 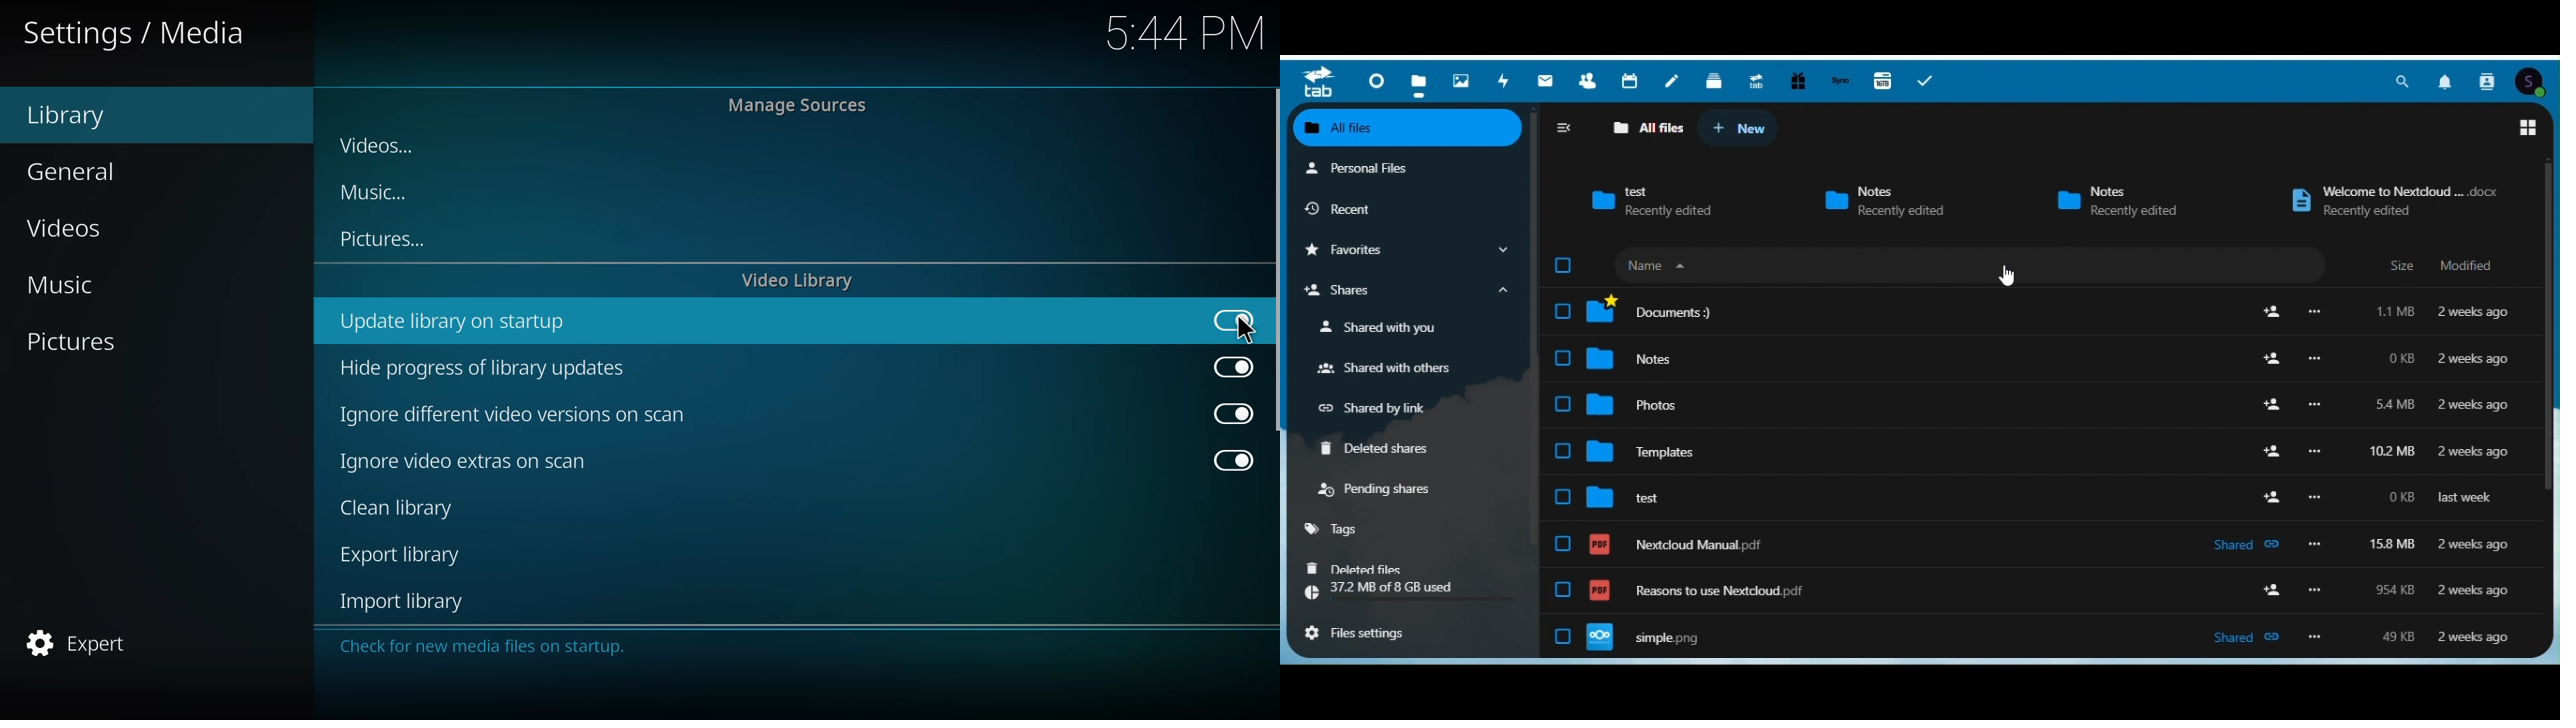 What do you see at coordinates (521, 413) in the screenshot?
I see `ignore different video versions on scan` at bounding box center [521, 413].